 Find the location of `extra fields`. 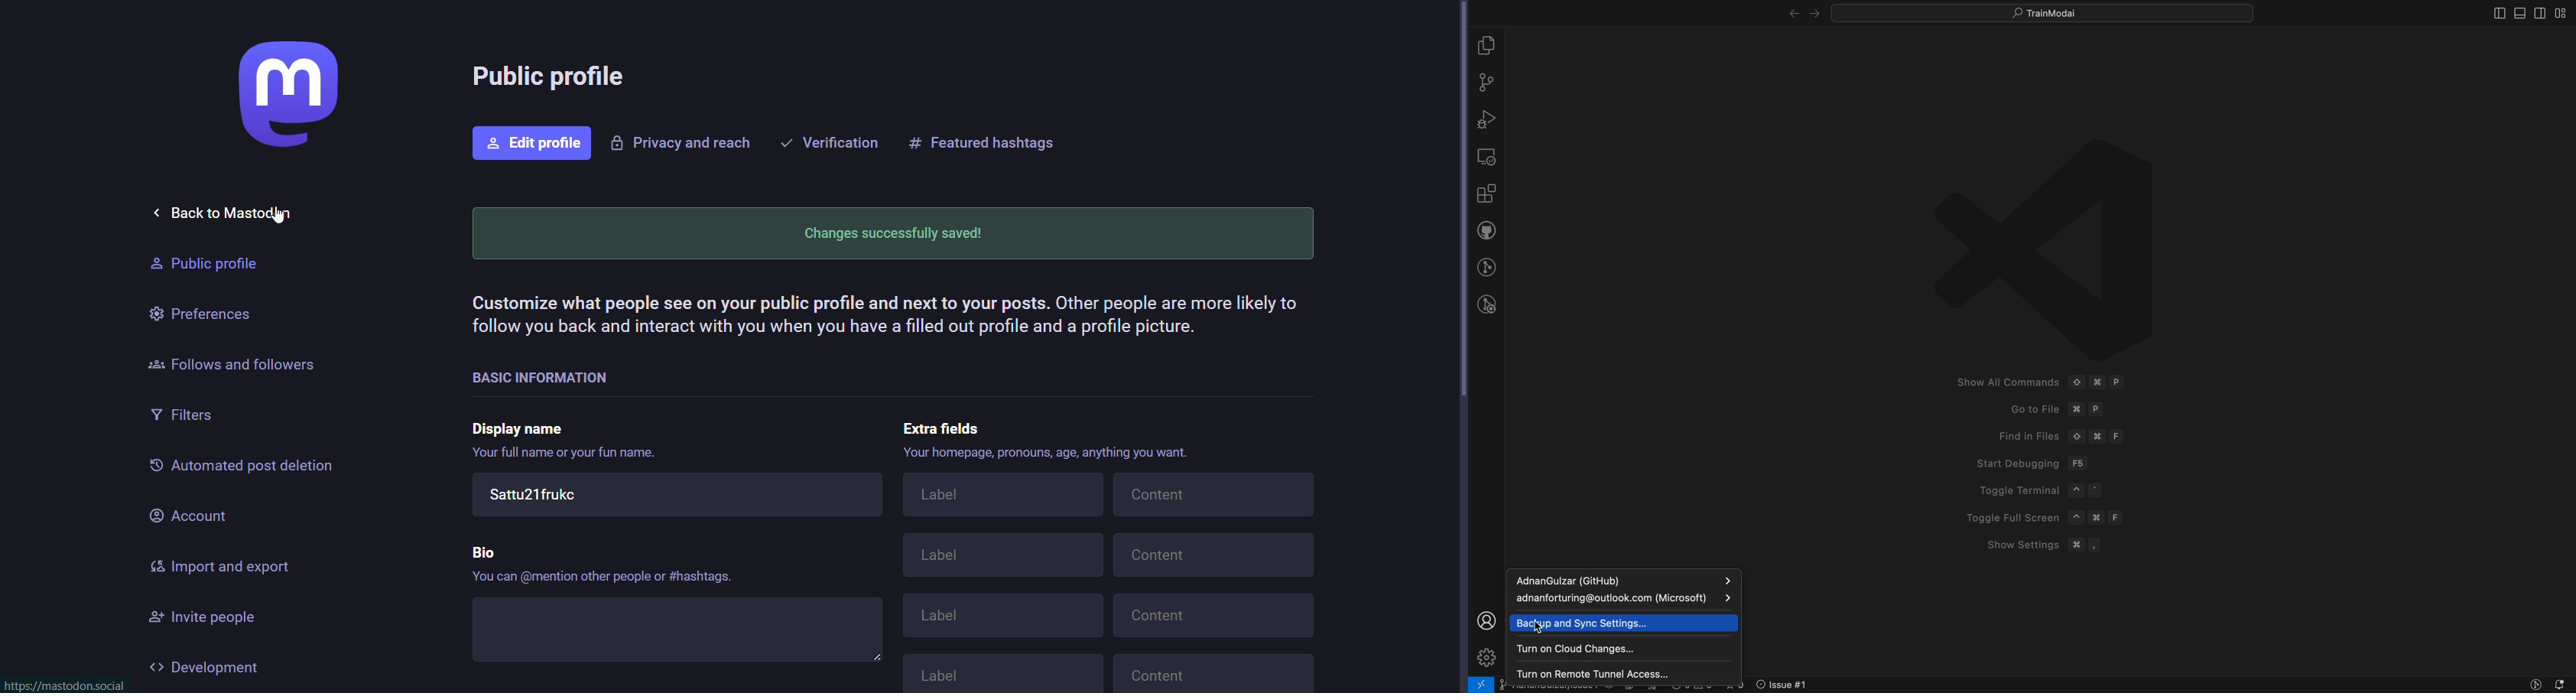

extra fields is located at coordinates (946, 425).